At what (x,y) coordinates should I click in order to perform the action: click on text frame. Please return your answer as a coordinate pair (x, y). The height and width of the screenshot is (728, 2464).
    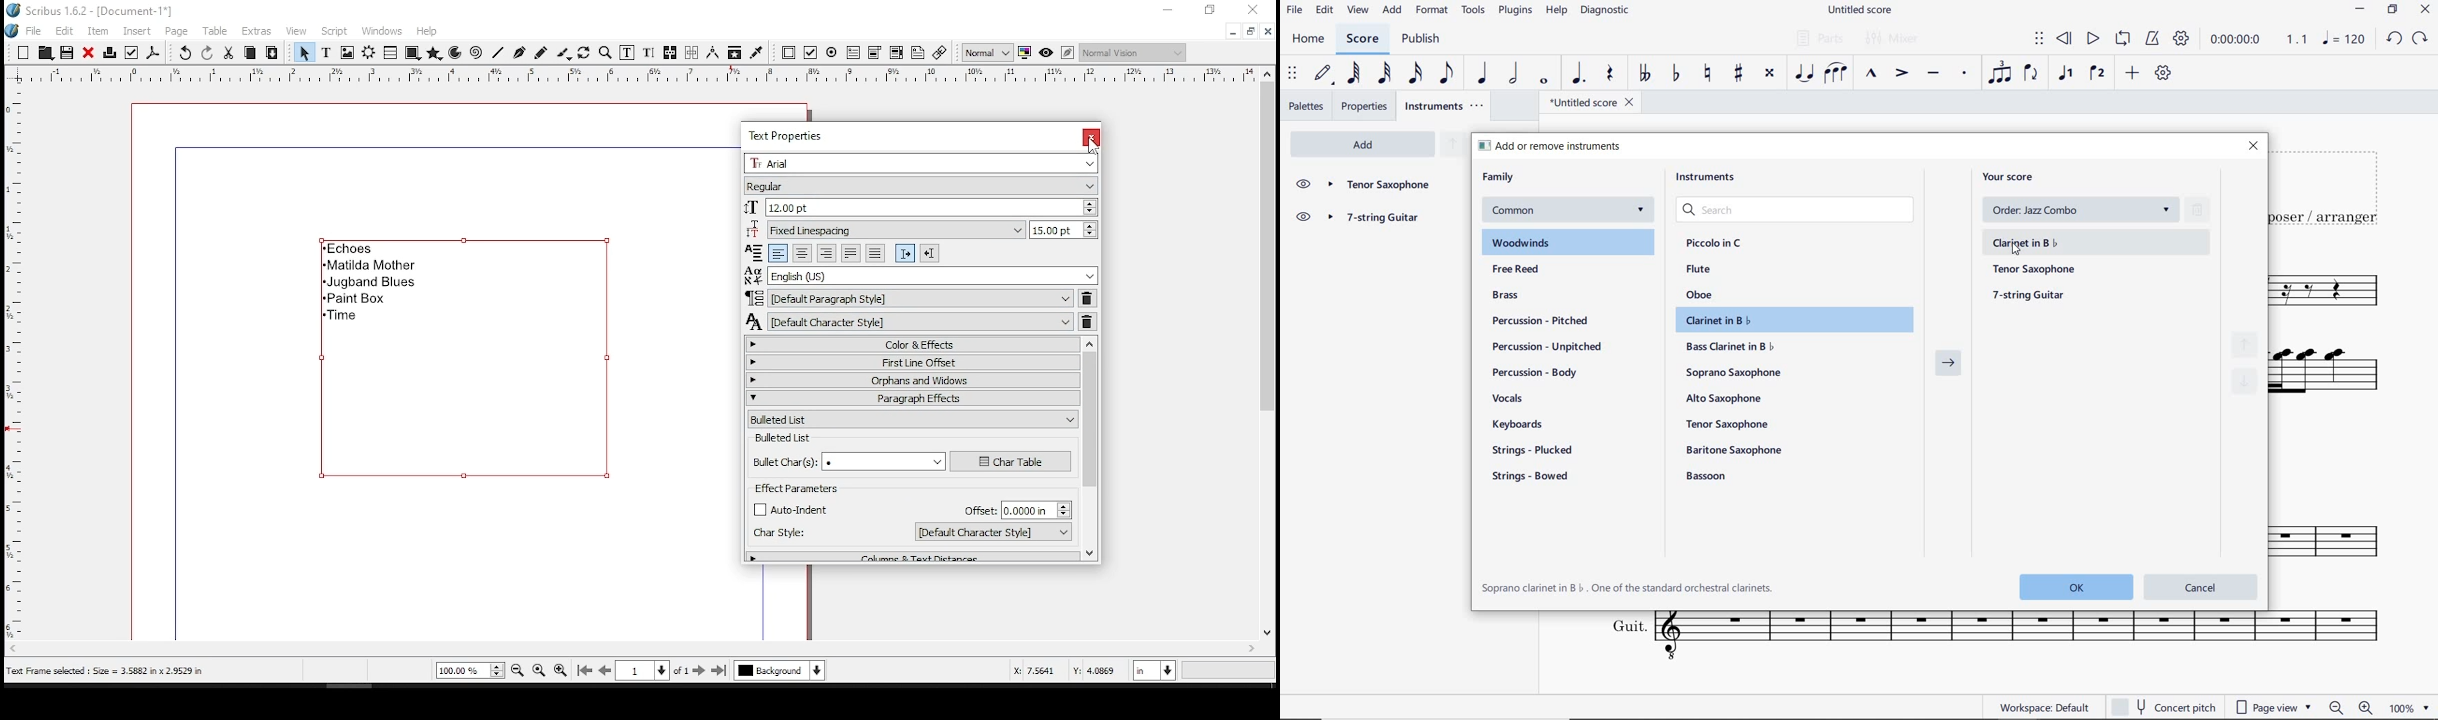
    Looking at the image, I should click on (326, 53).